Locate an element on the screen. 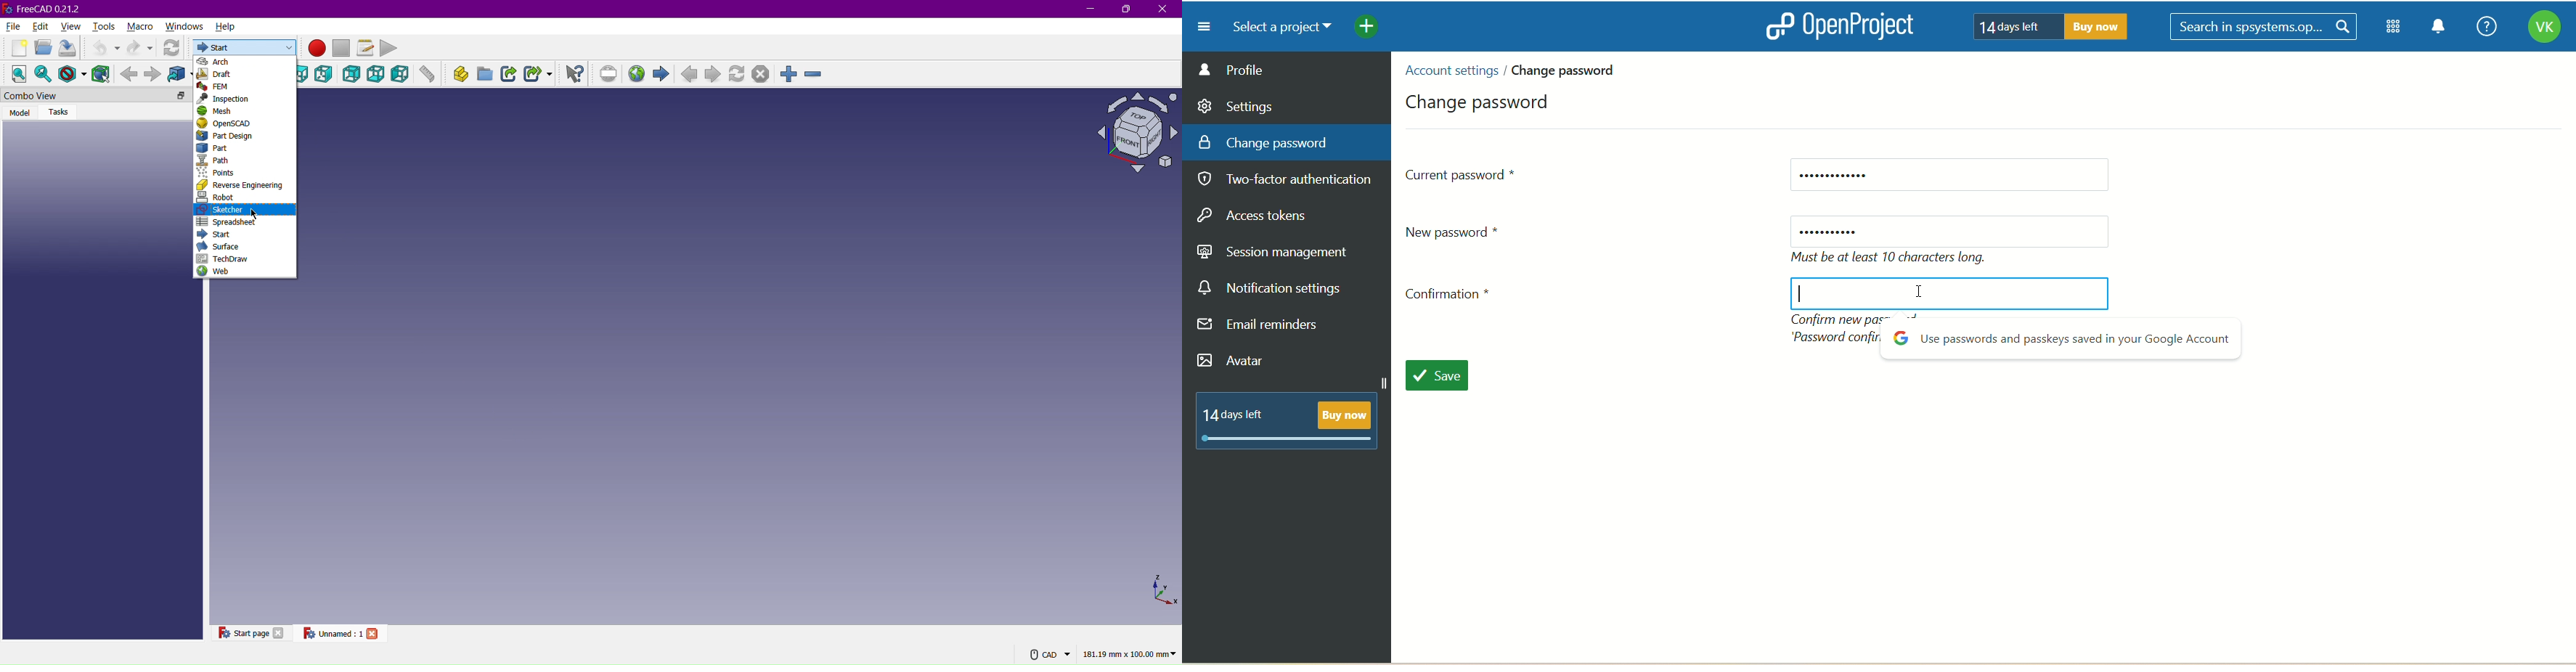  Unnamed : 1 is located at coordinates (330, 632).